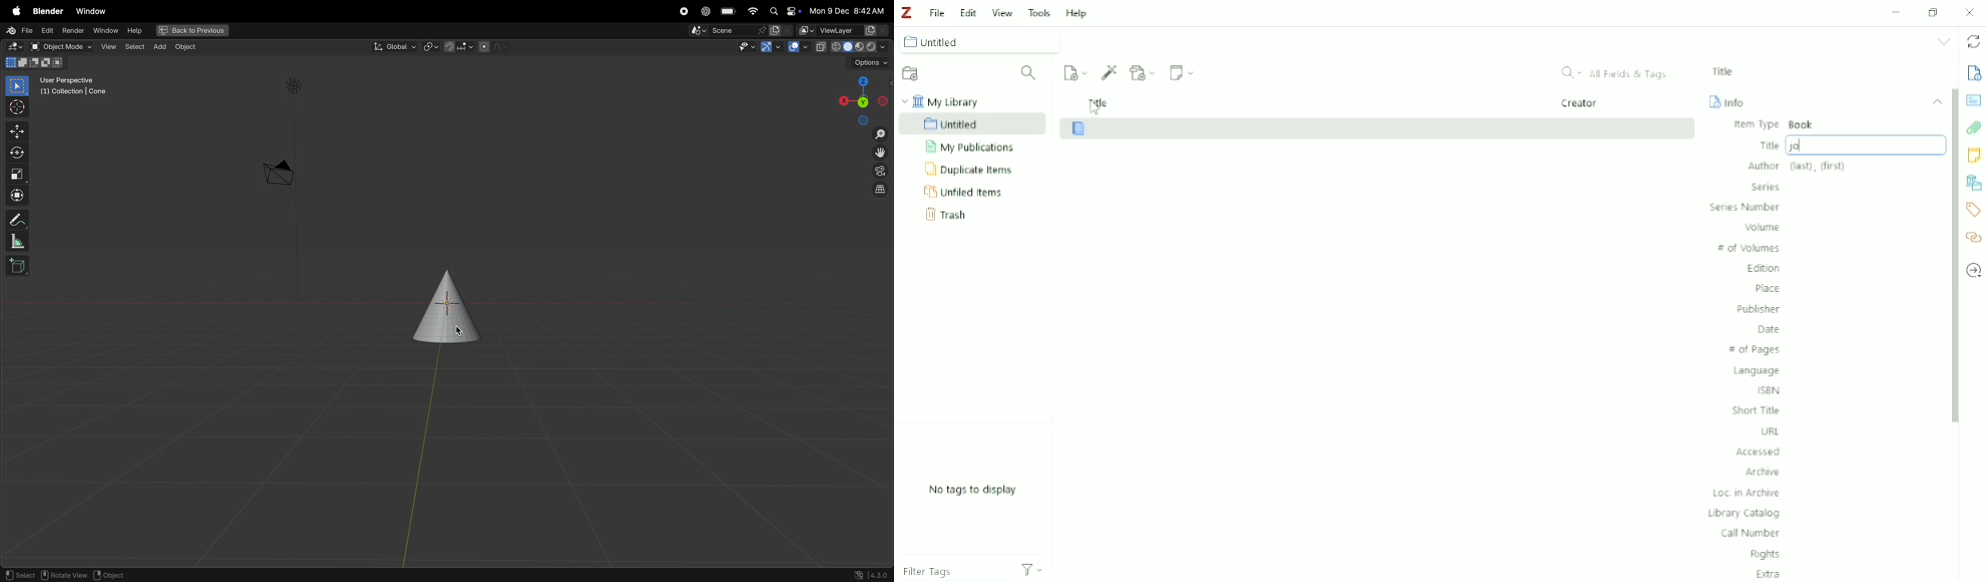 The image size is (1988, 588). Describe the element at coordinates (973, 124) in the screenshot. I see `Untitled` at that location.